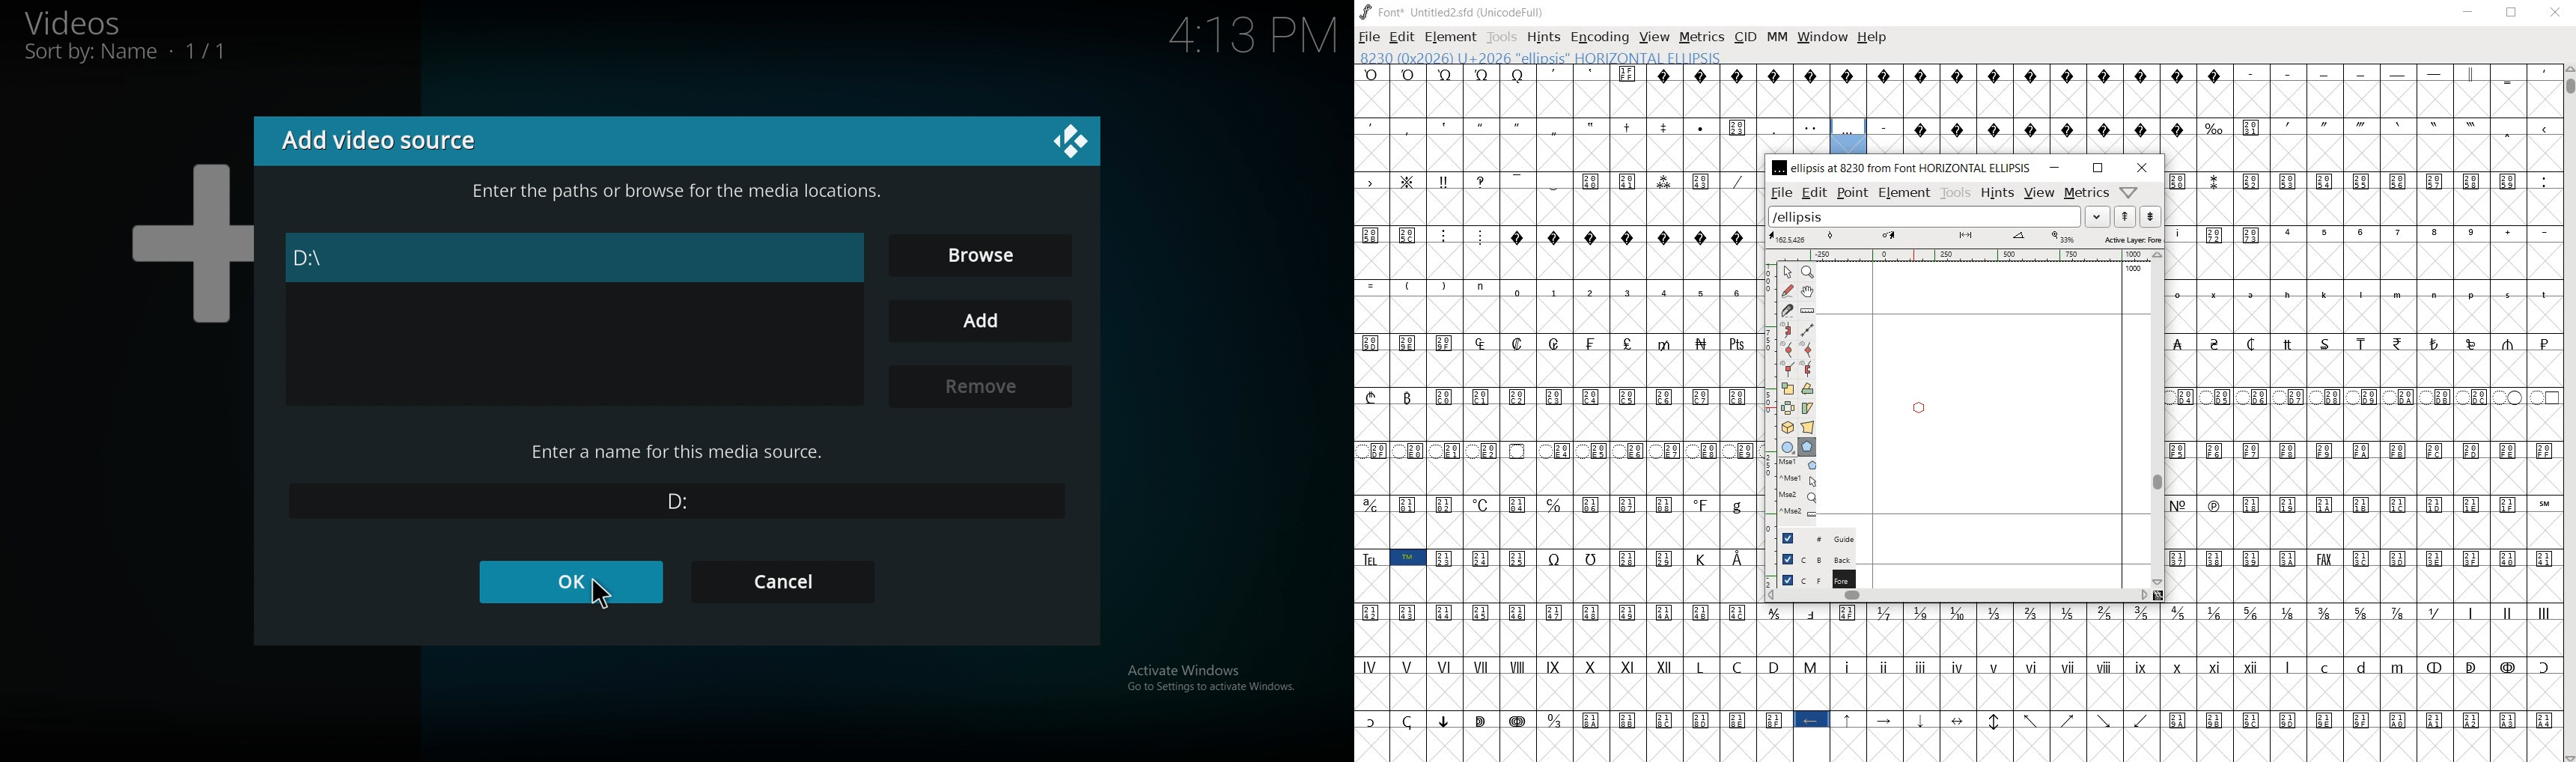 The height and width of the screenshot is (784, 2576). What do you see at coordinates (1807, 272) in the screenshot?
I see `MAGNIFY` at bounding box center [1807, 272].